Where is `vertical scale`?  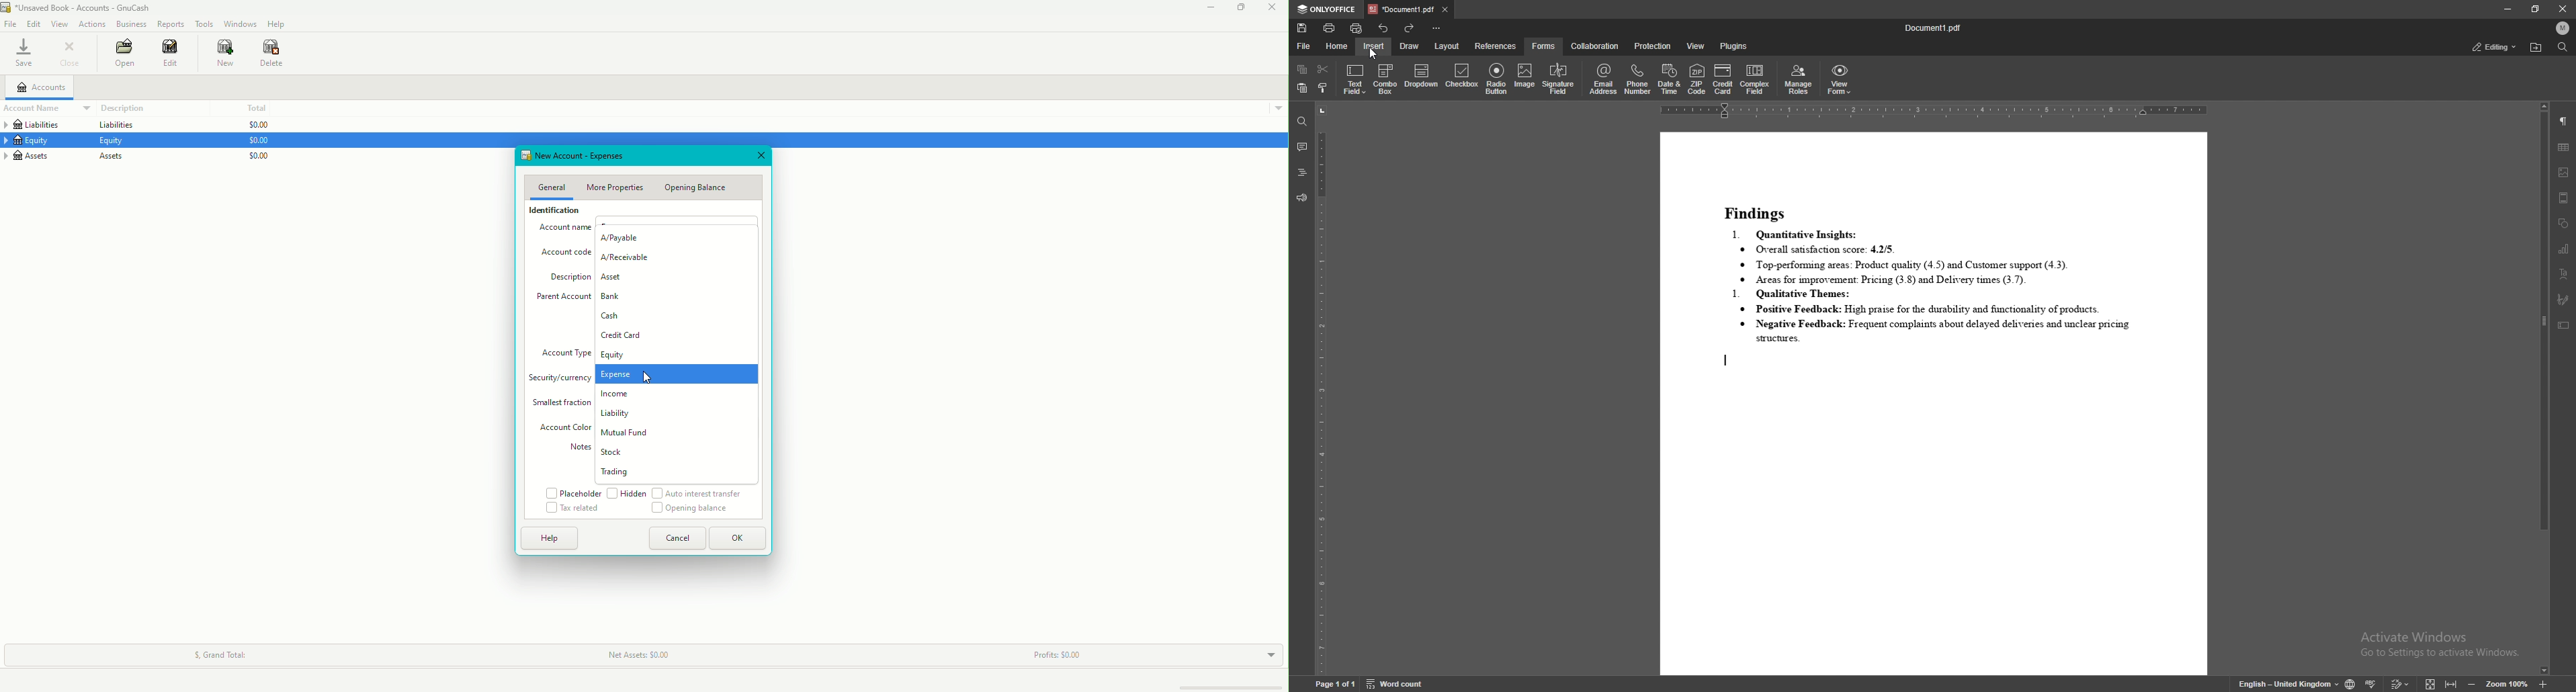 vertical scale is located at coordinates (1321, 389).